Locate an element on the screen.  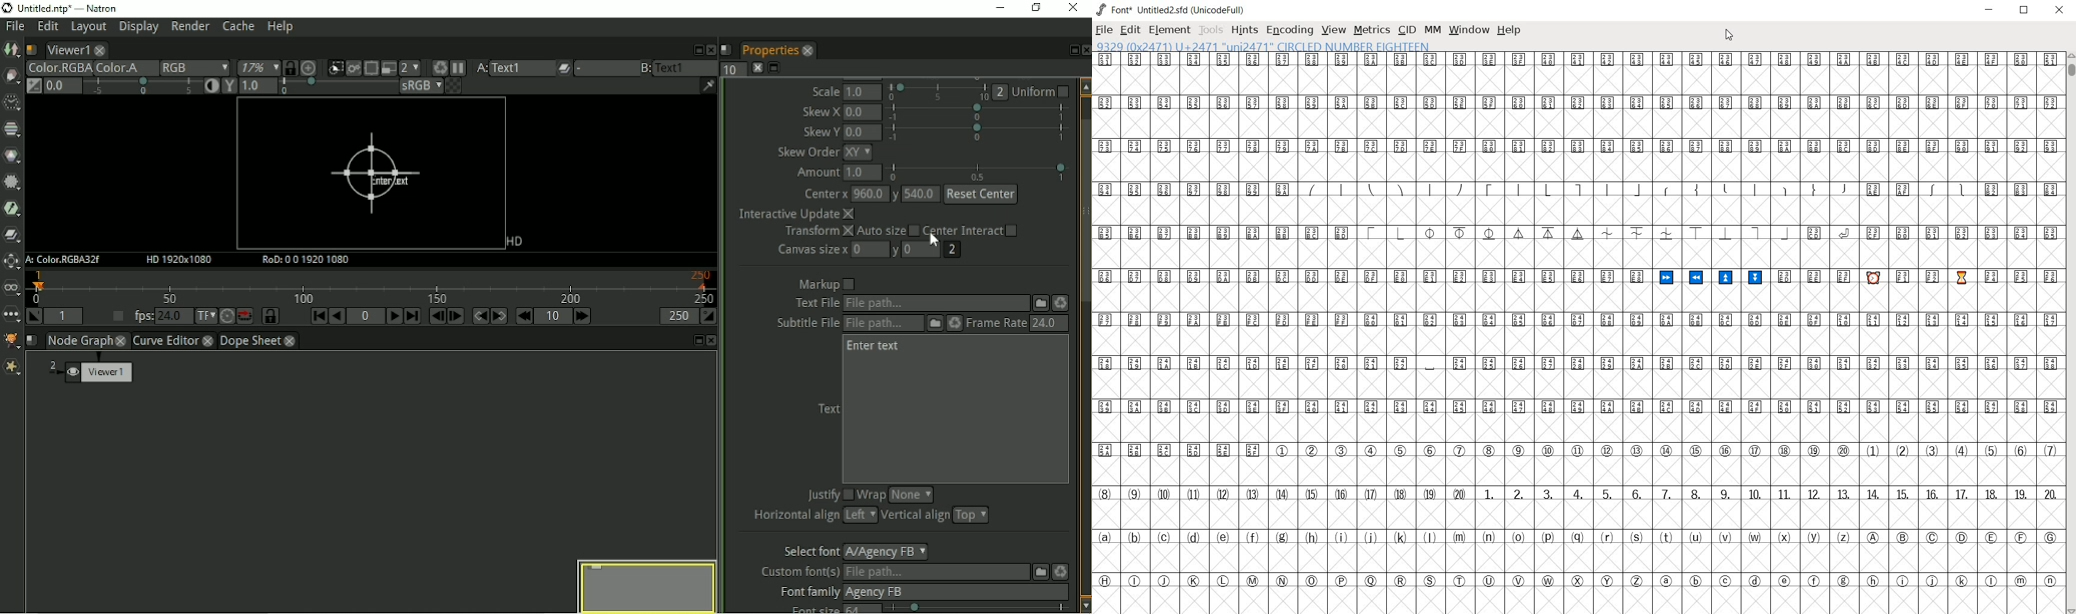
Dope Sheet is located at coordinates (251, 341).